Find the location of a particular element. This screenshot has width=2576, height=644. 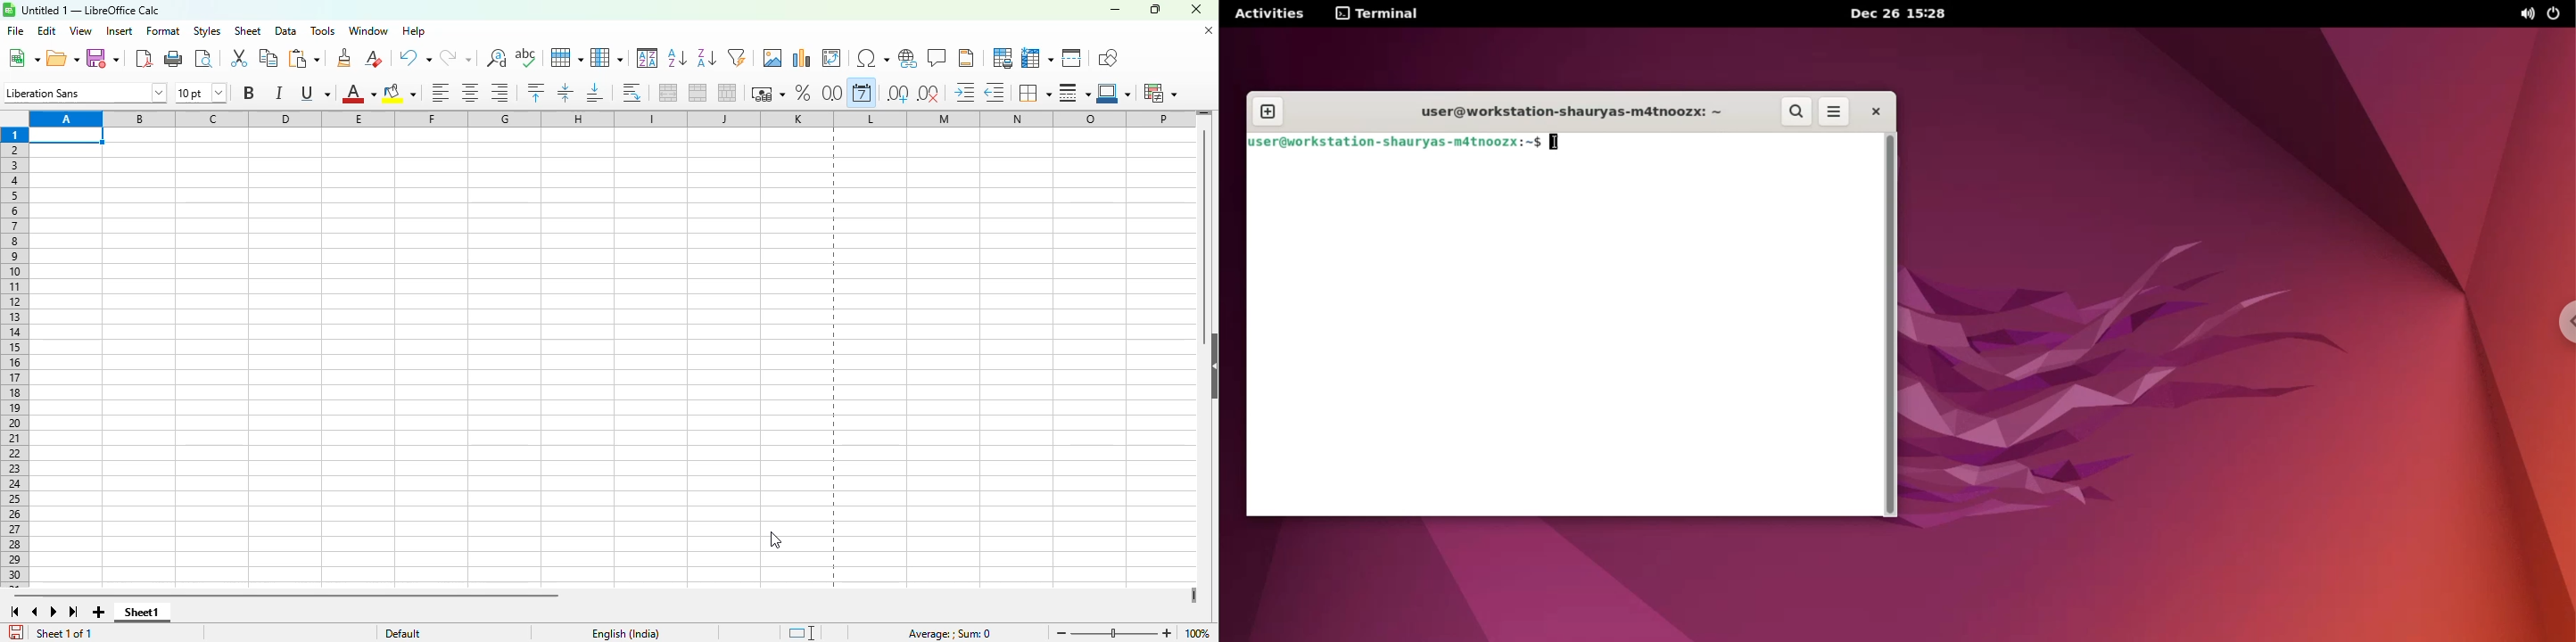

insert hyperlink is located at coordinates (909, 58).